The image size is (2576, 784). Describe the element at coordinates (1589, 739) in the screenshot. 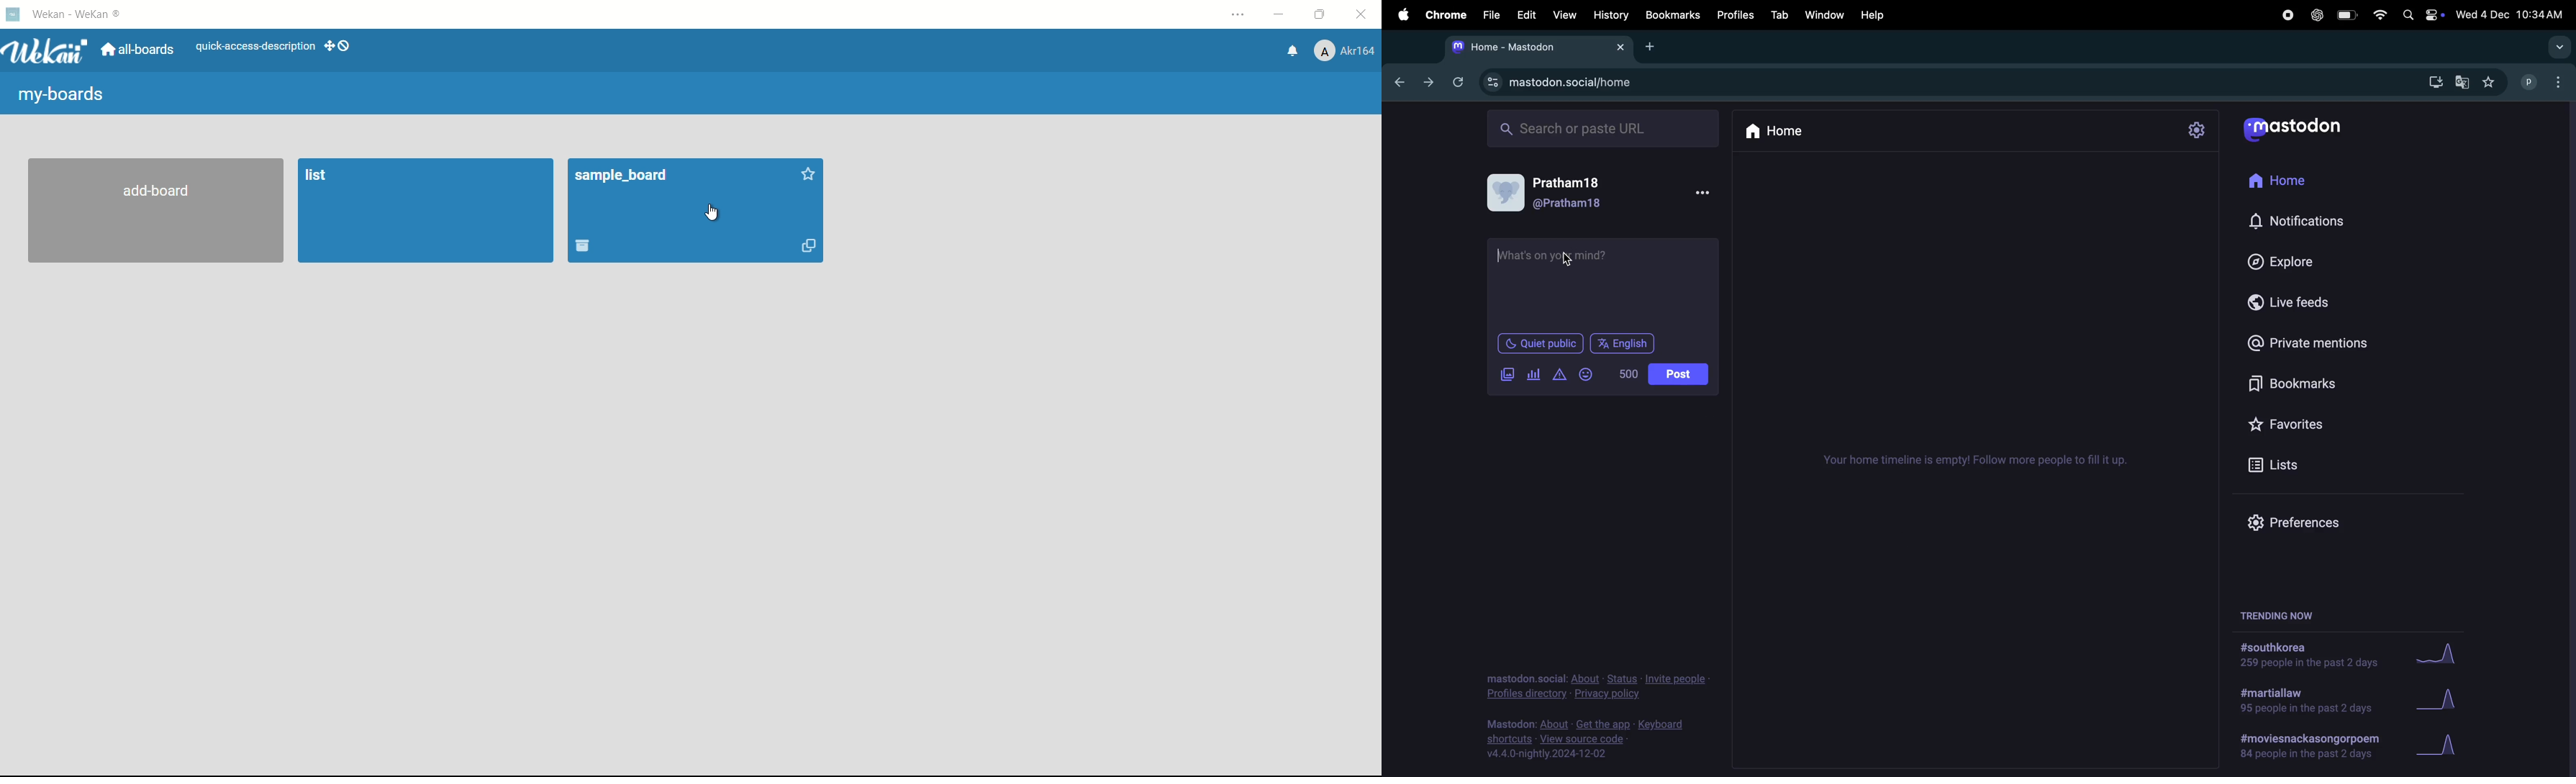

I see `source code description` at that location.